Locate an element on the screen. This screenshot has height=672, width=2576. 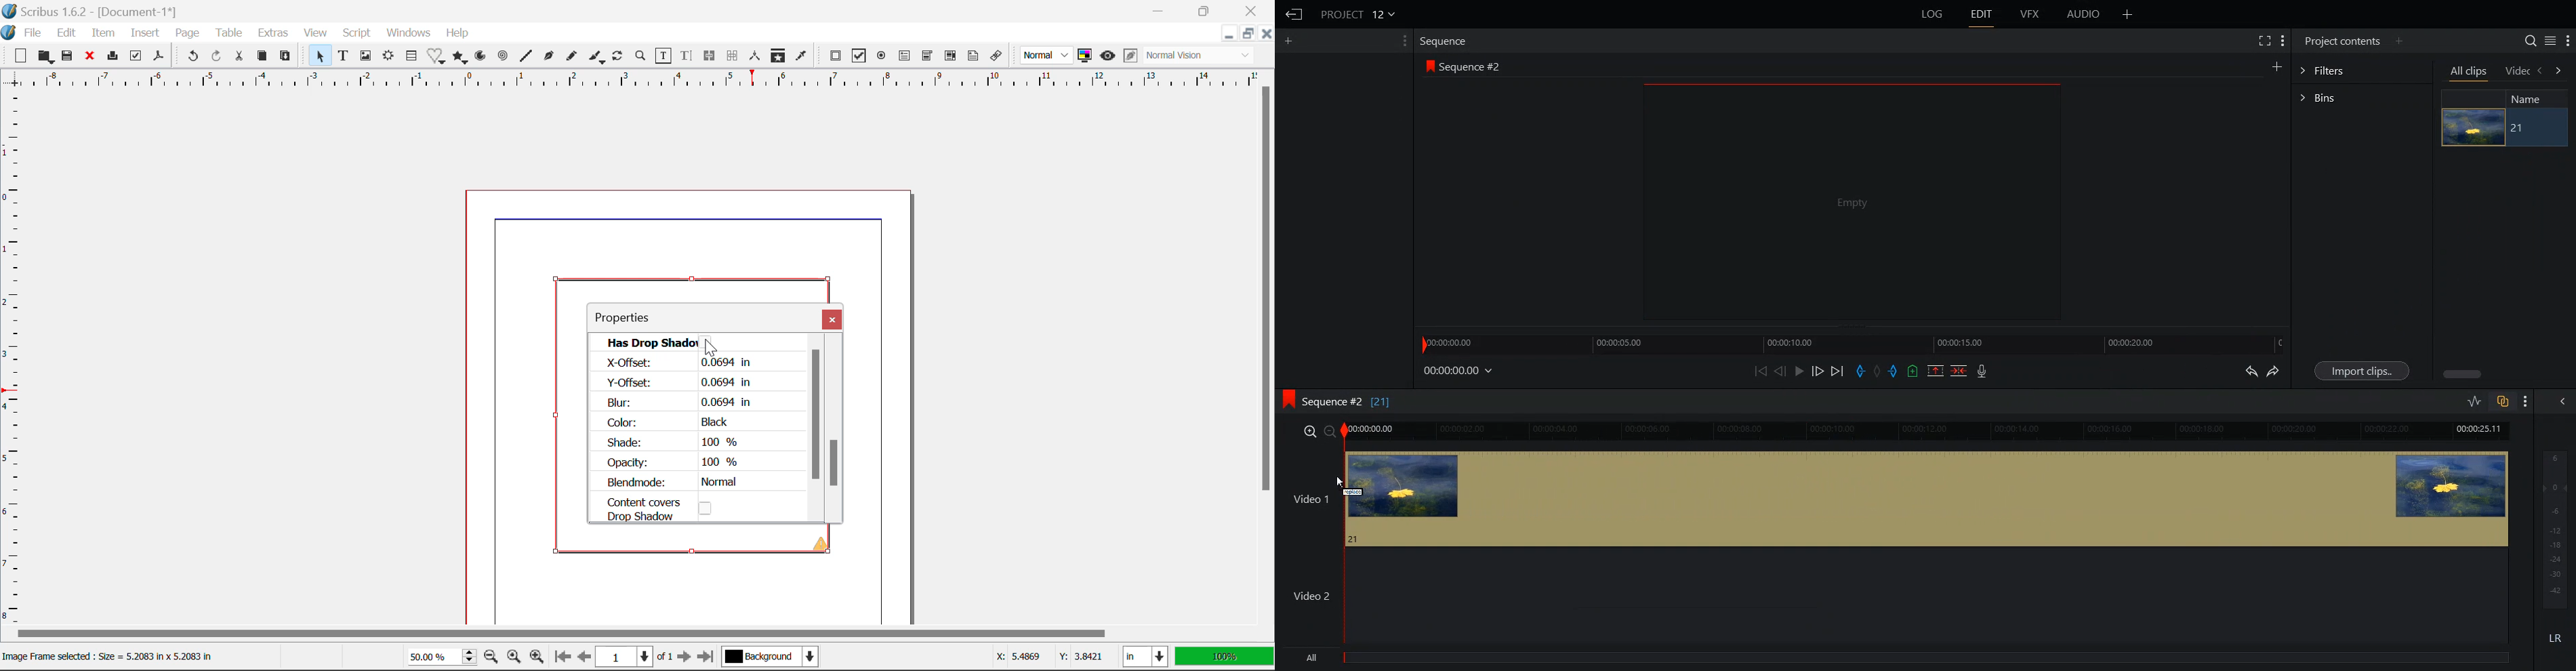
Show Setting Menu is located at coordinates (2524, 403).